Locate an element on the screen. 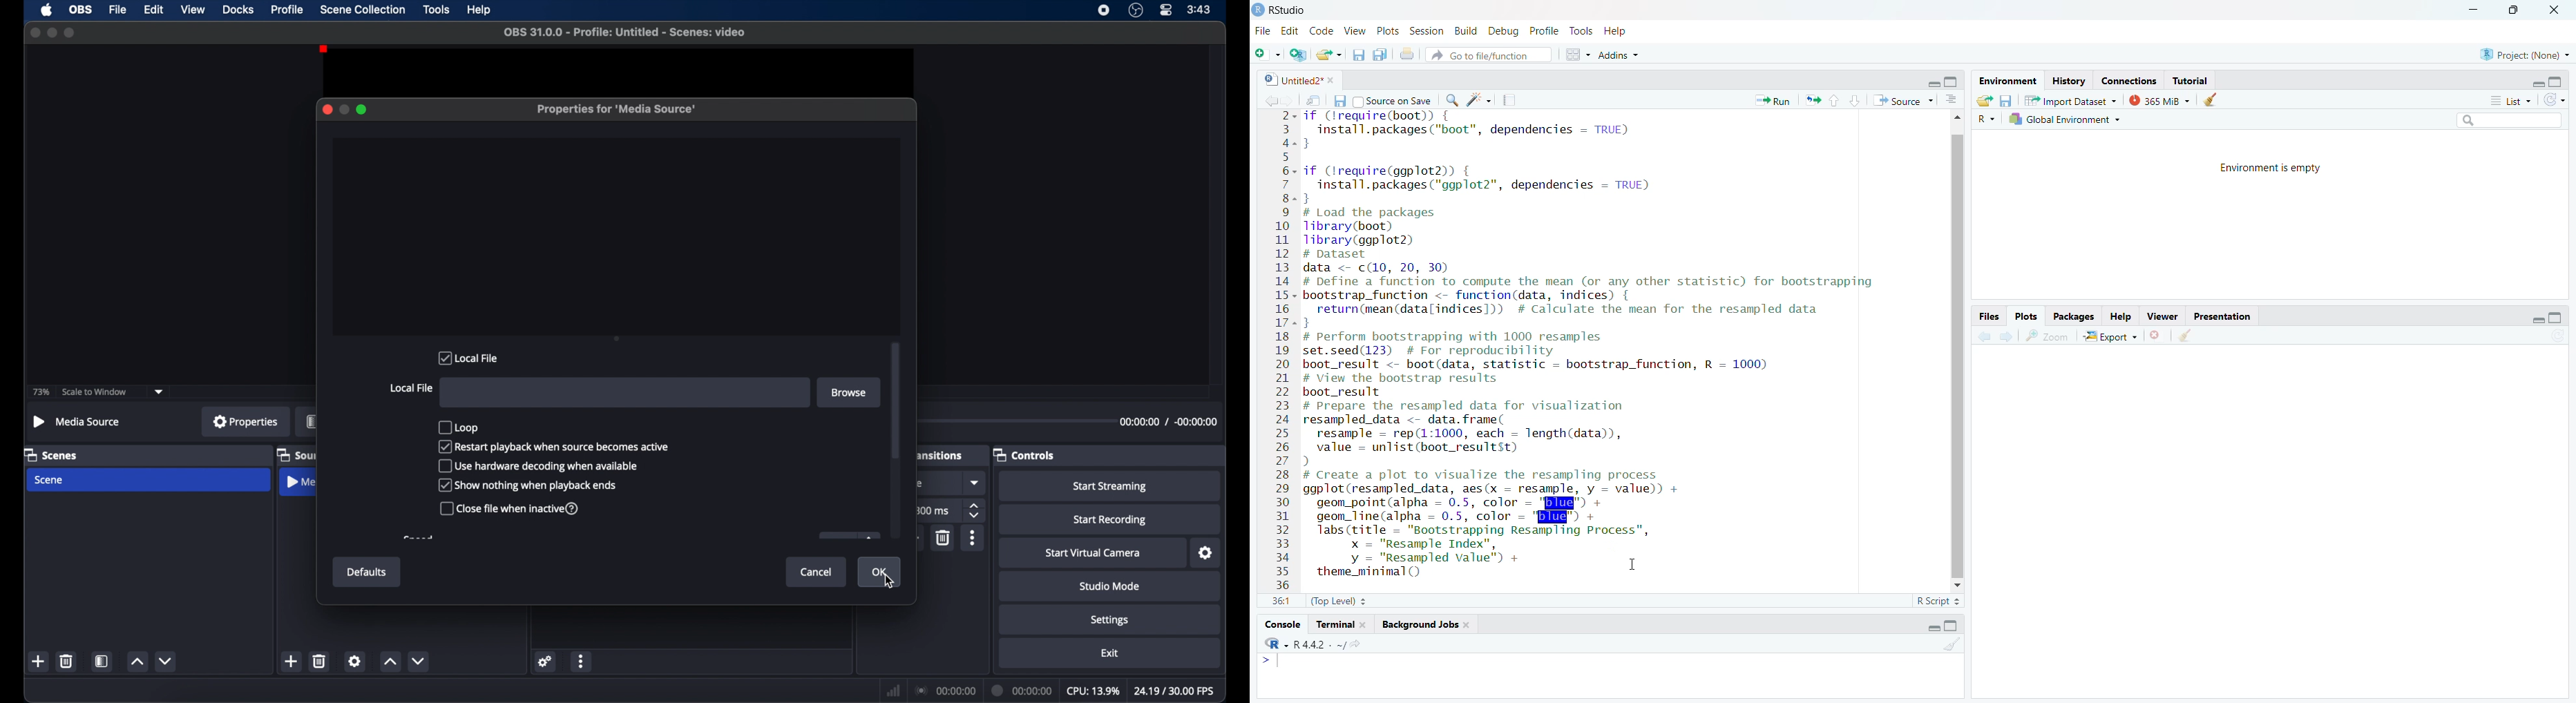 The image size is (2576, 728). hide r script is located at coordinates (1935, 627).